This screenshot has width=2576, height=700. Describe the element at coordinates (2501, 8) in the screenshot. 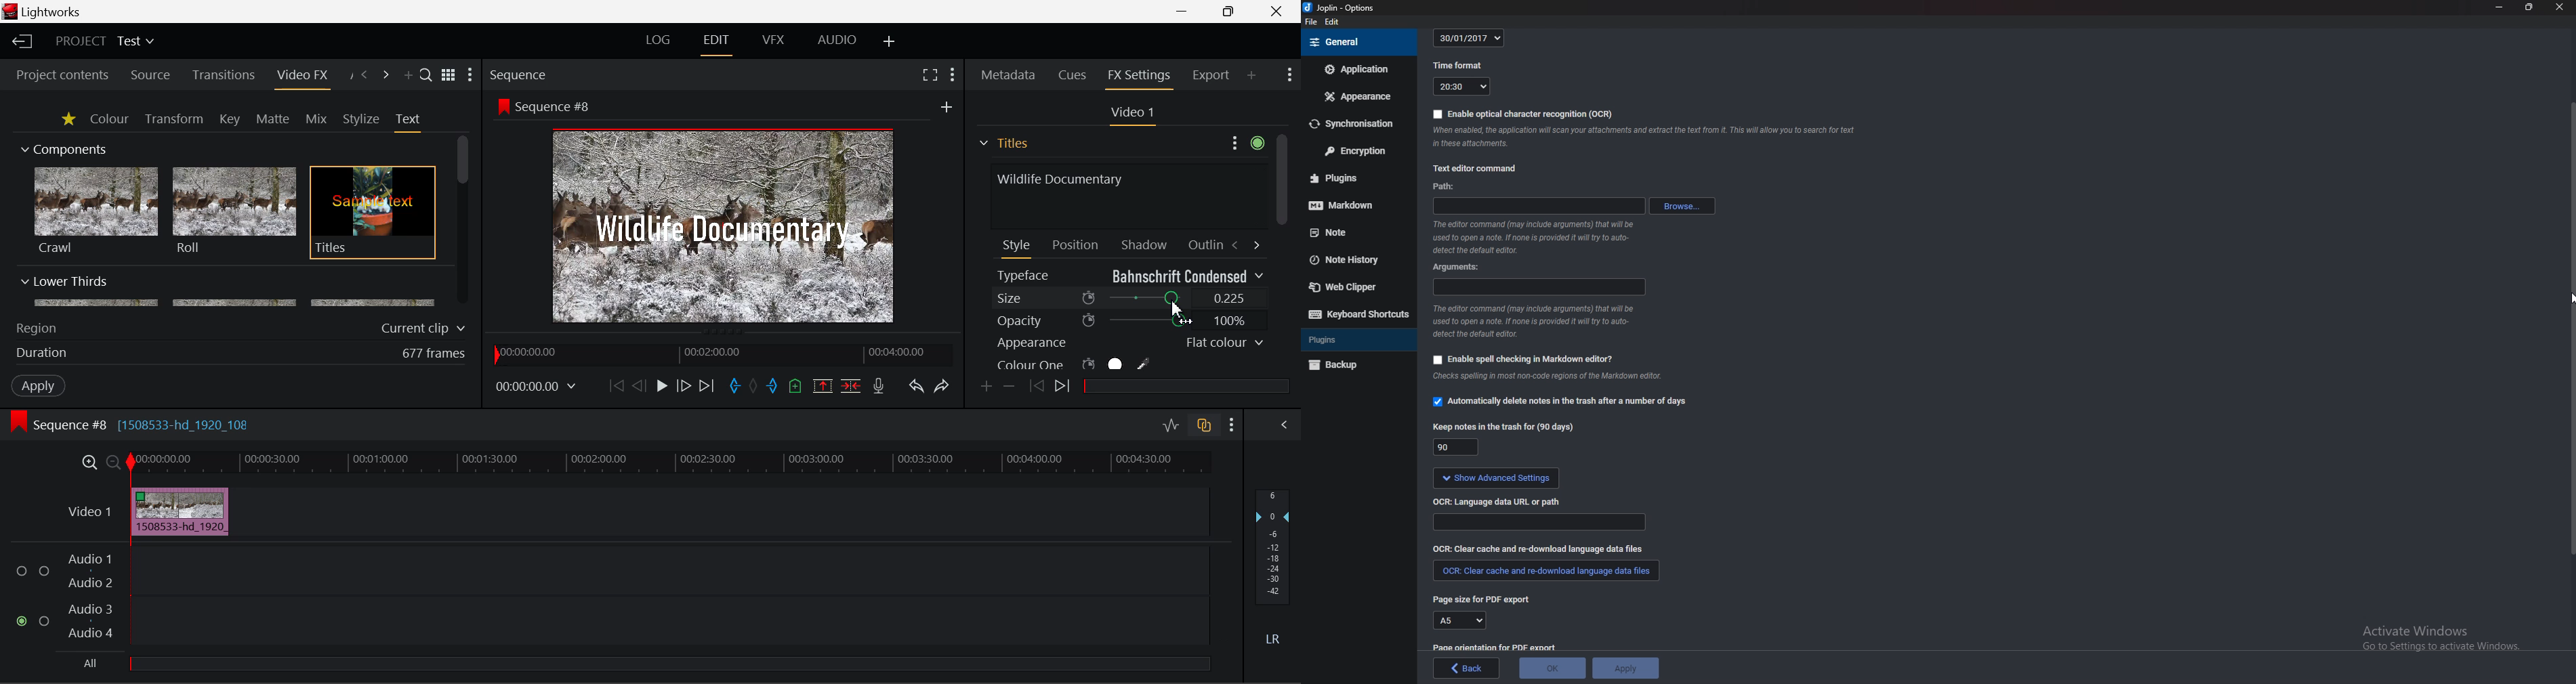

I see `Minimize` at that location.